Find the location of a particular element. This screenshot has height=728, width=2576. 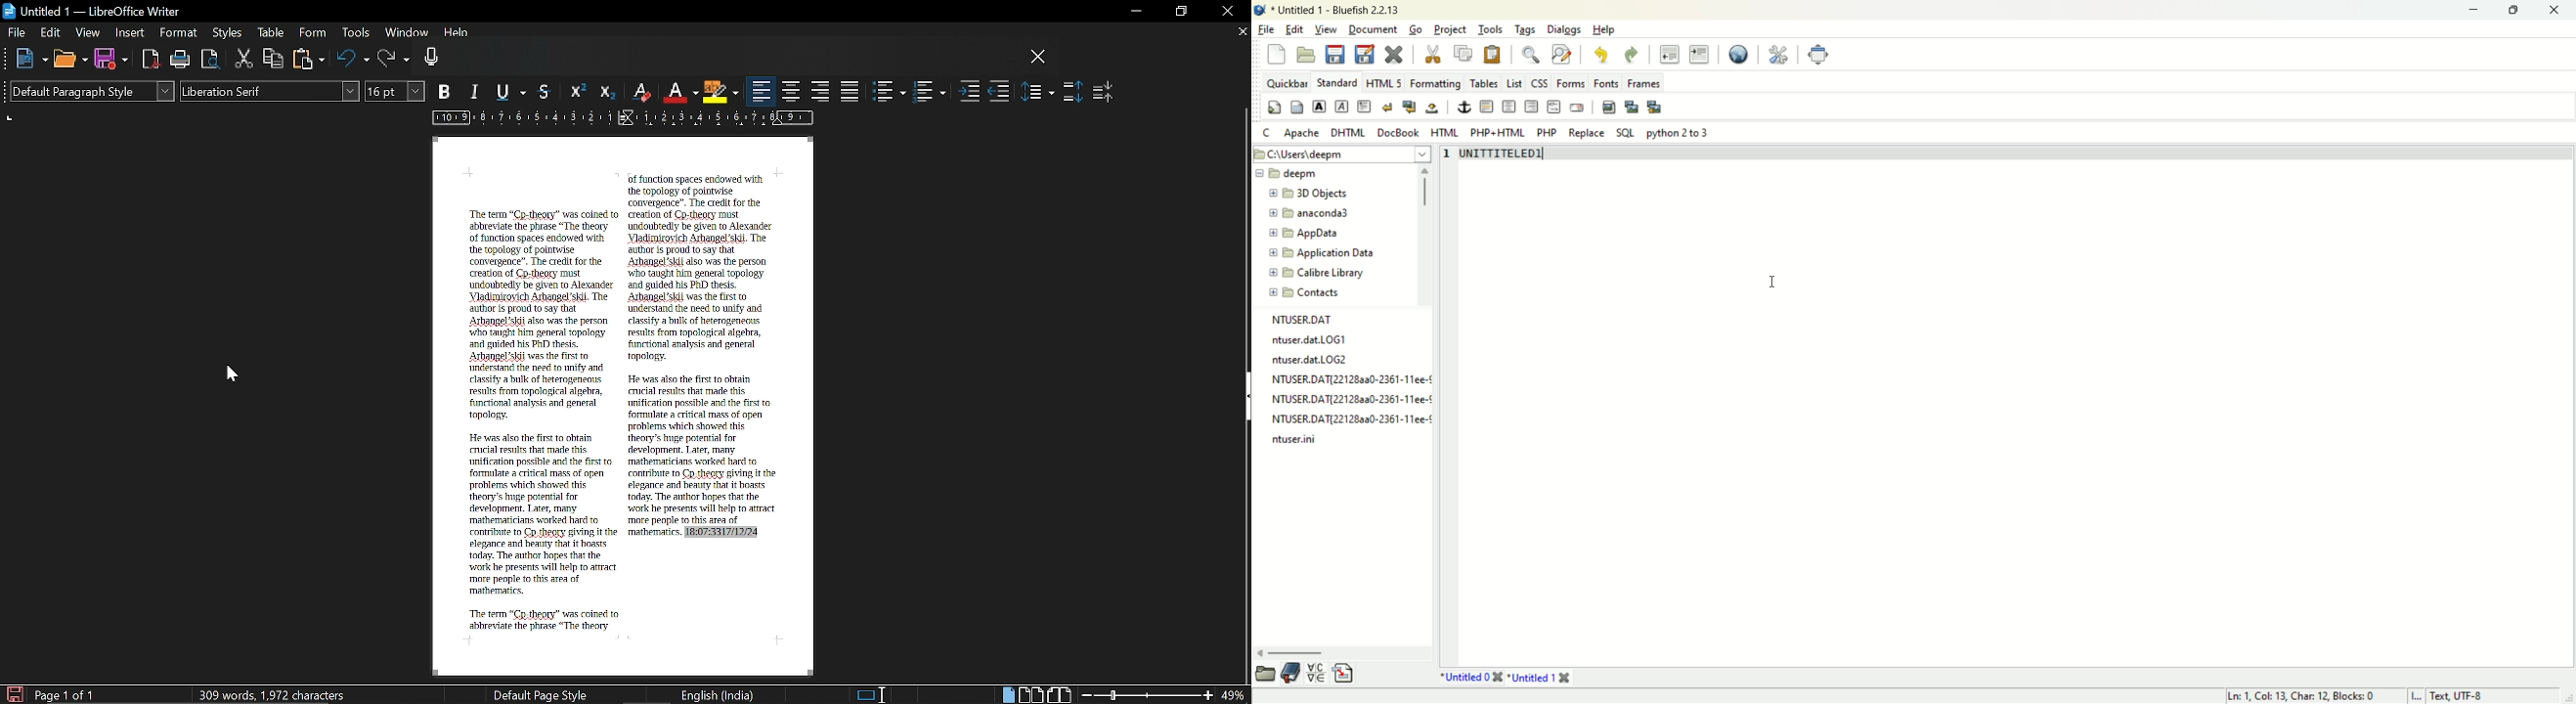

Print is located at coordinates (182, 61).